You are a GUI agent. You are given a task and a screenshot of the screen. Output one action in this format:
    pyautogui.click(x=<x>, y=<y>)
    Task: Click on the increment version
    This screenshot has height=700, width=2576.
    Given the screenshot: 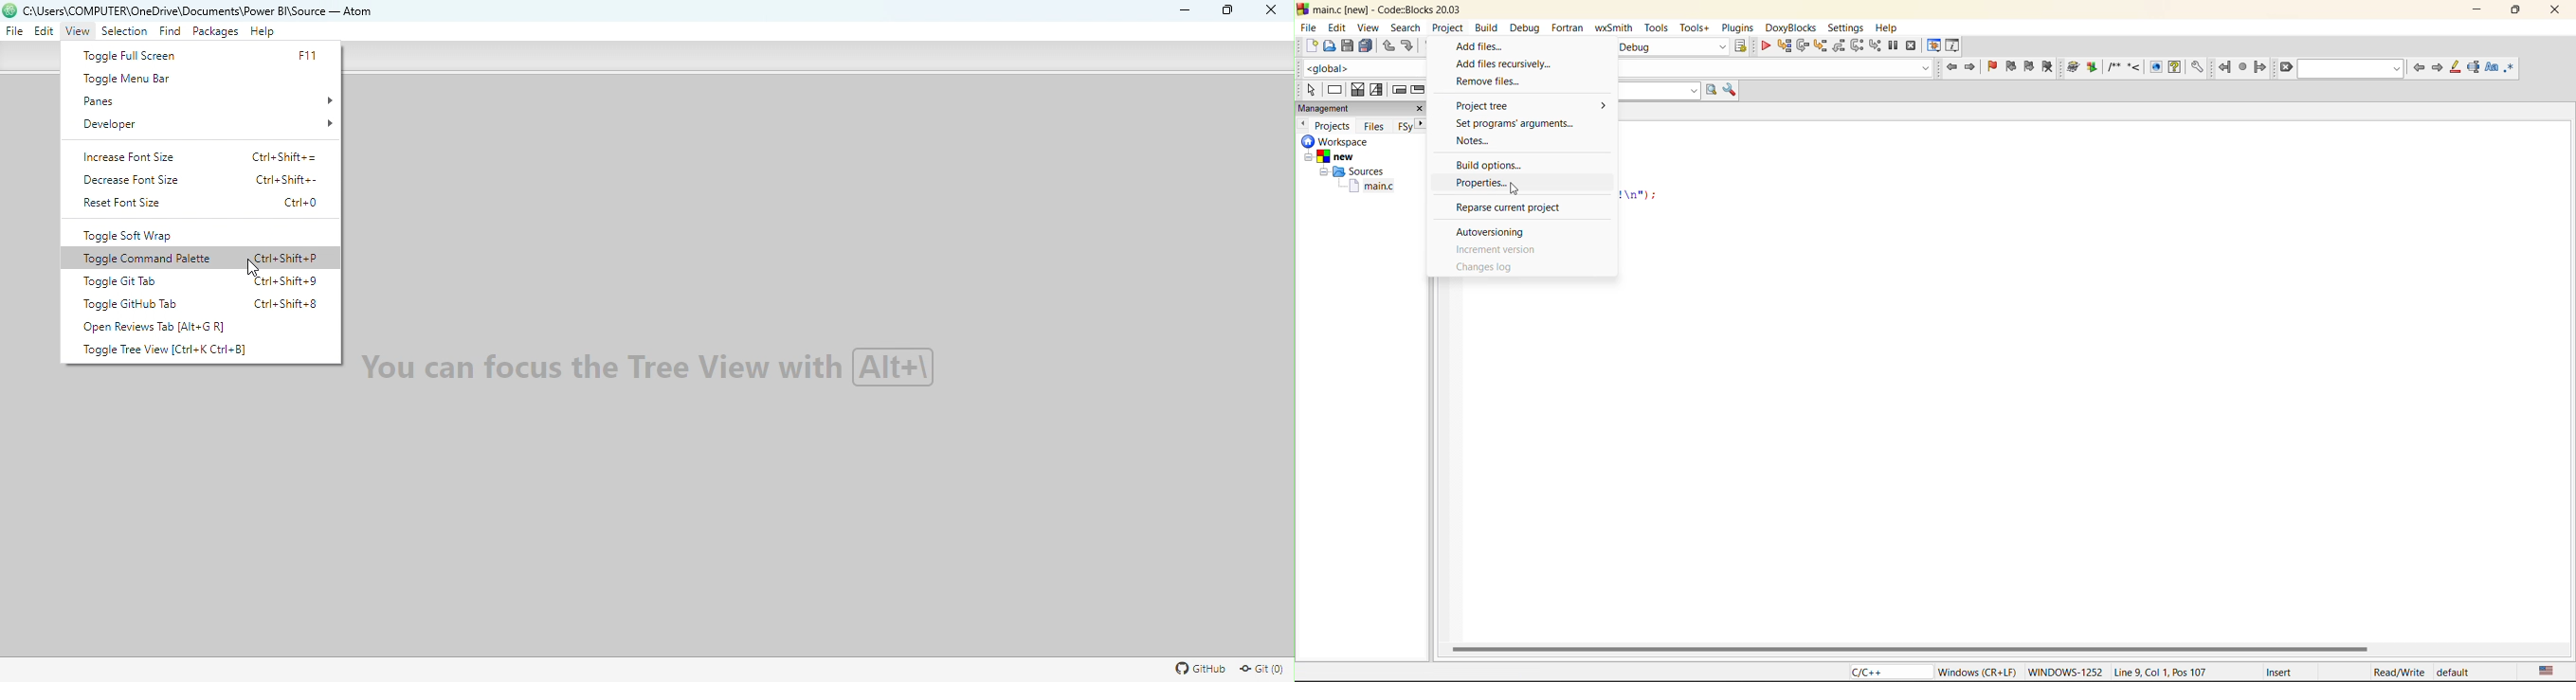 What is the action you would take?
    pyautogui.click(x=1496, y=248)
    